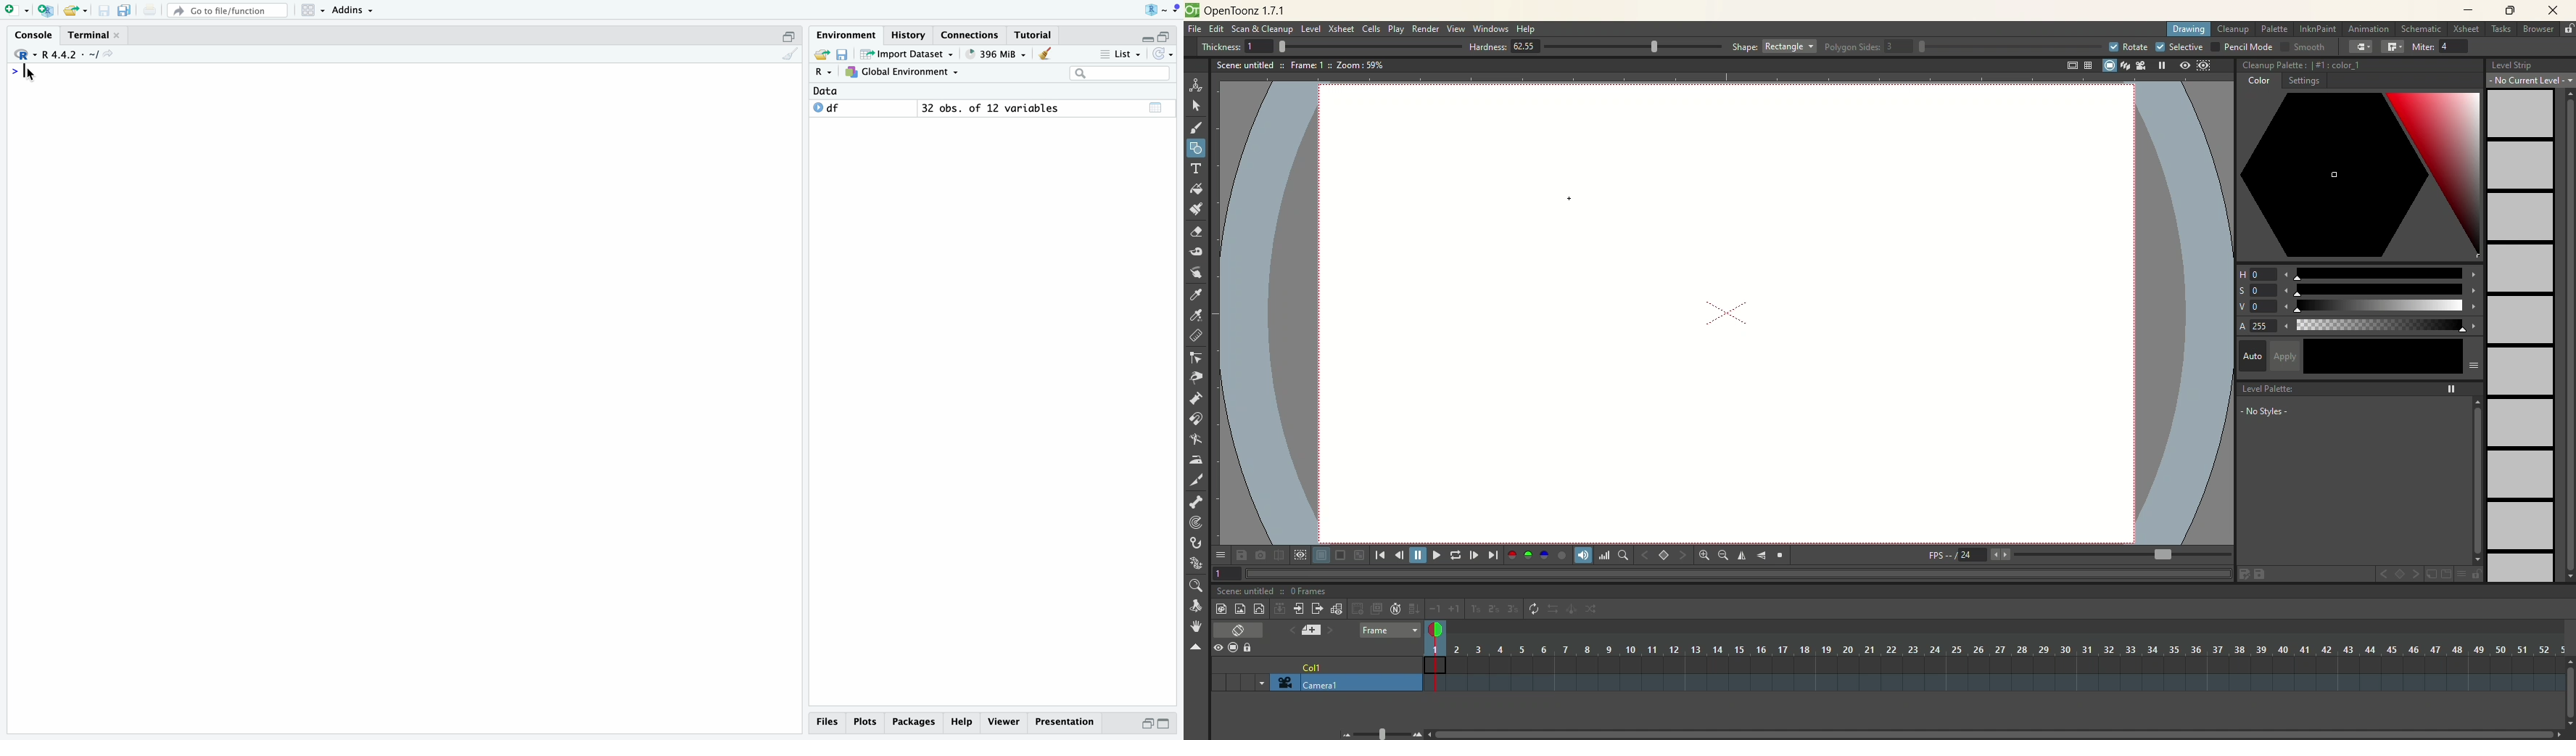  I want to click on zoom in, so click(1704, 555).